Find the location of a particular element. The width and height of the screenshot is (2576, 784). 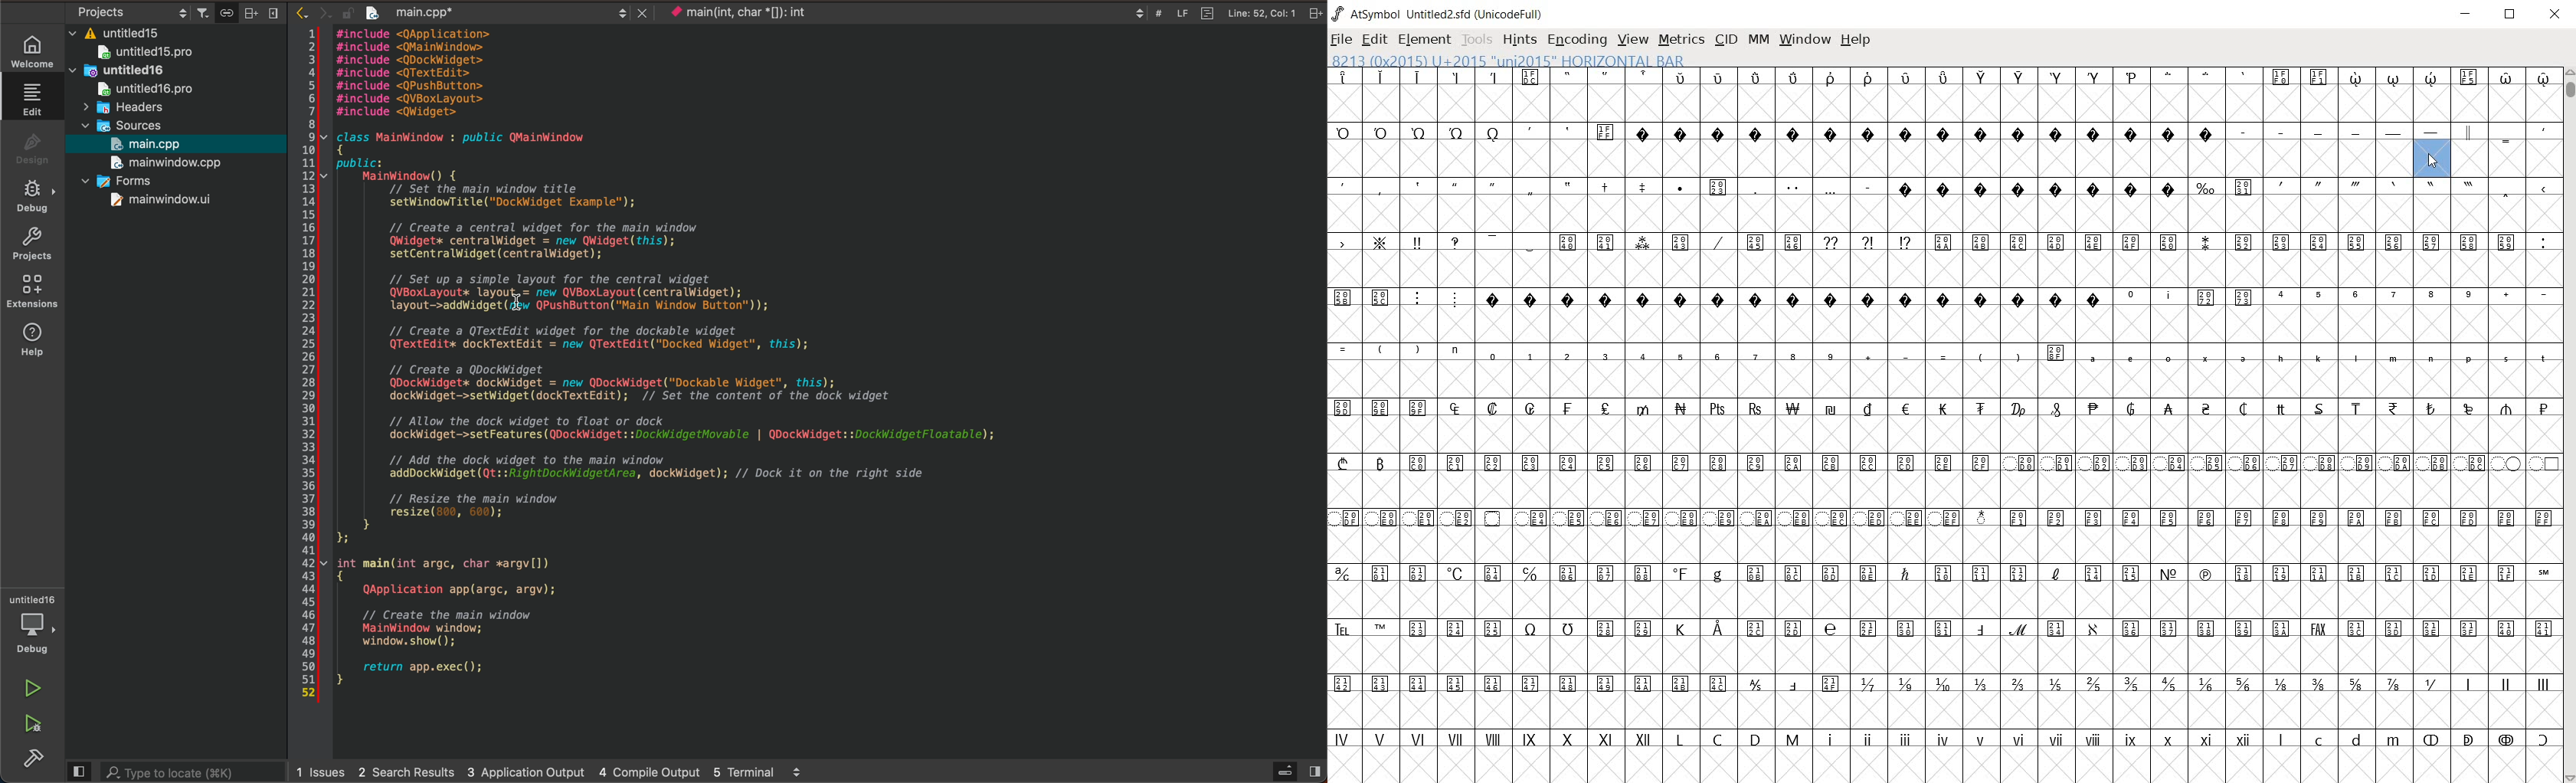

AtSymbol  Untitled2.sfd (UnicodeFull) is located at coordinates (1439, 14).